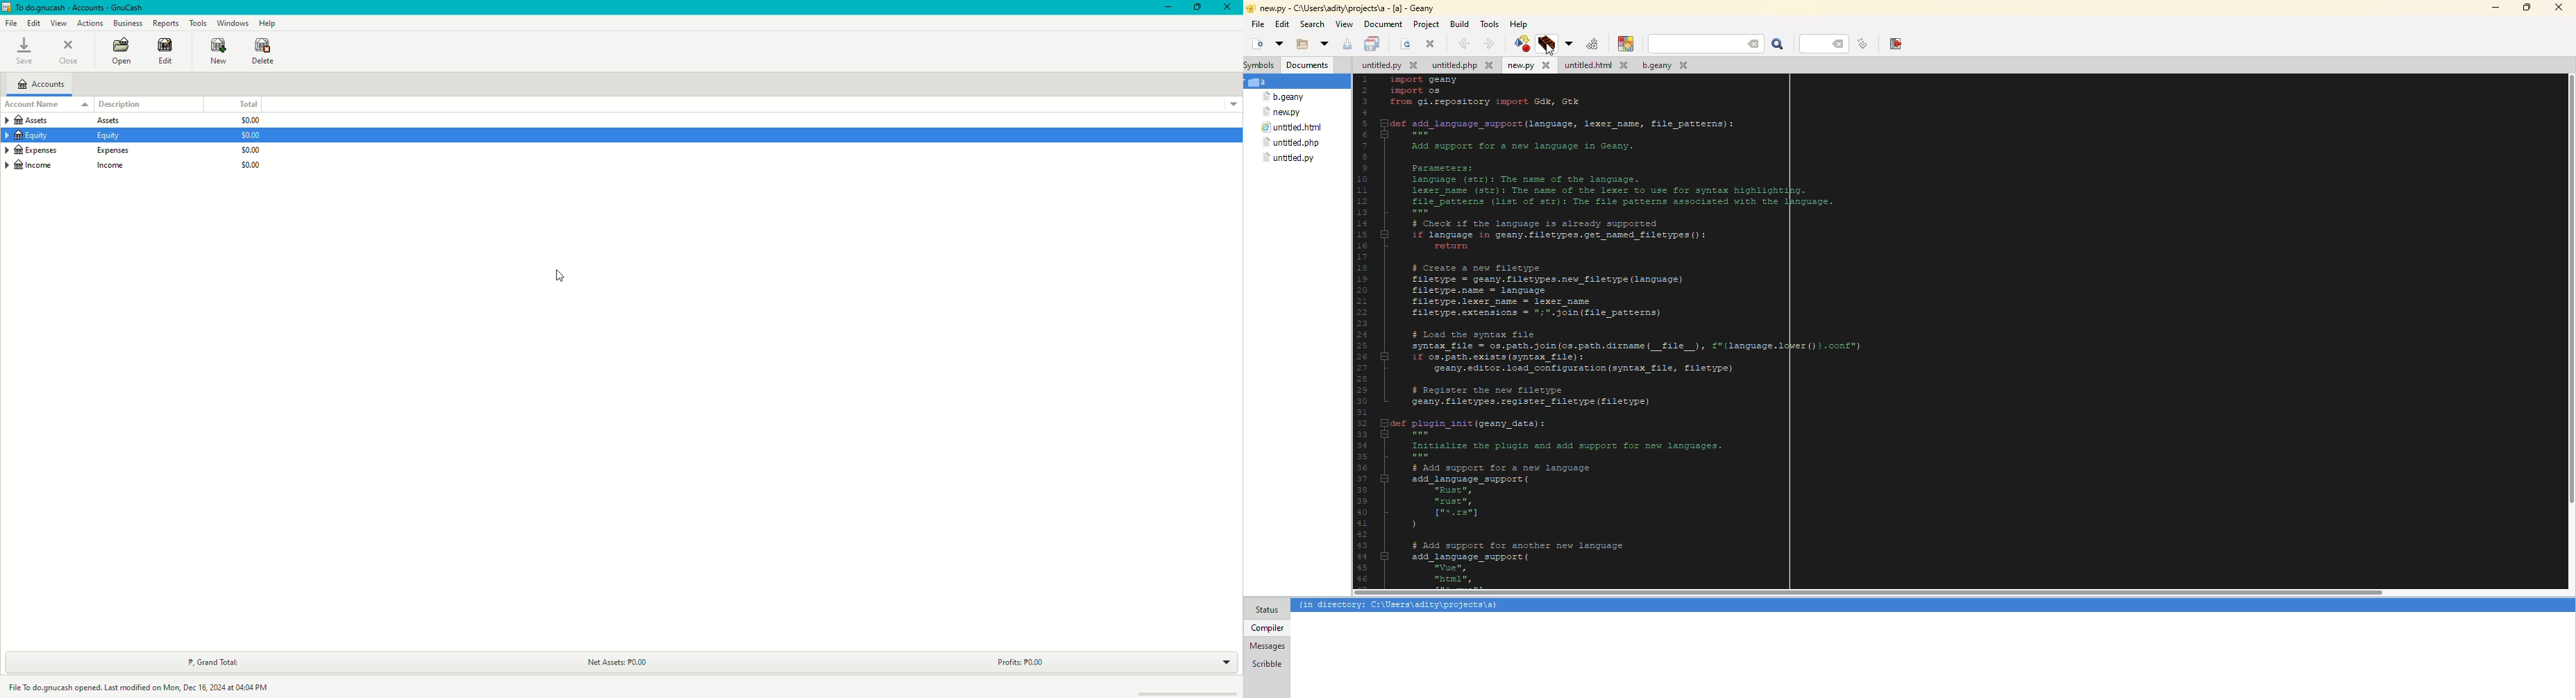 The image size is (2576, 700). Describe the element at coordinates (219, 51) in the screenshot. I see `New` at that location.